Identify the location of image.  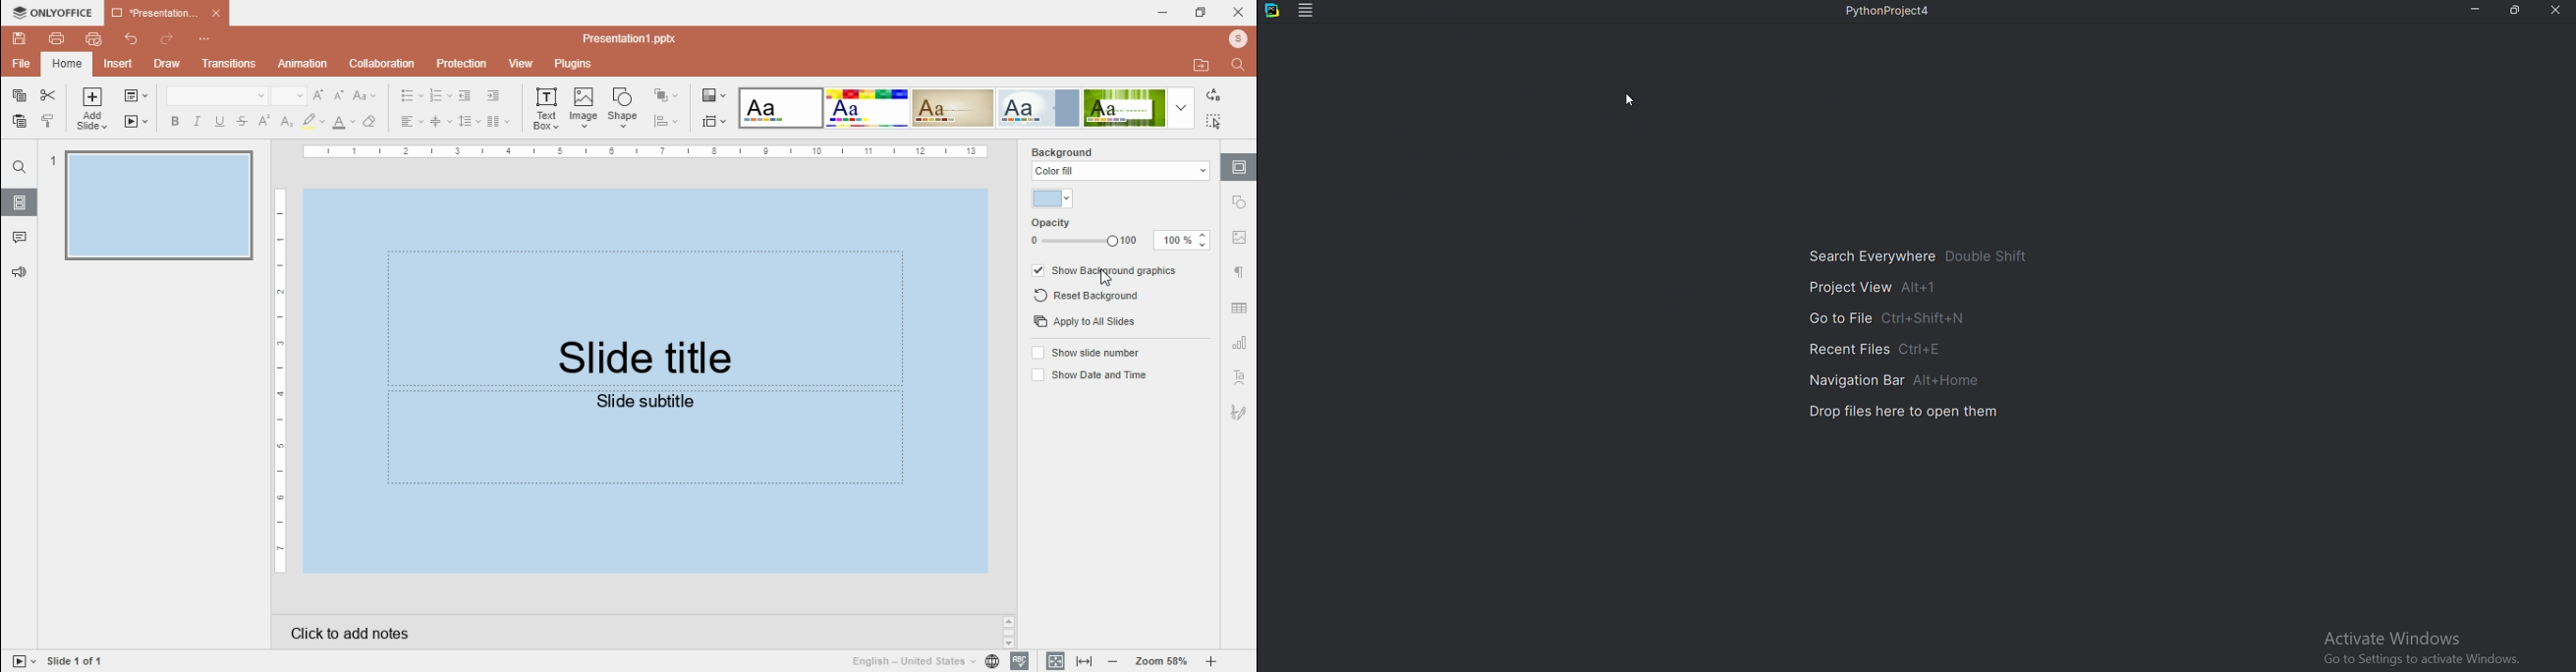
(584, 108).